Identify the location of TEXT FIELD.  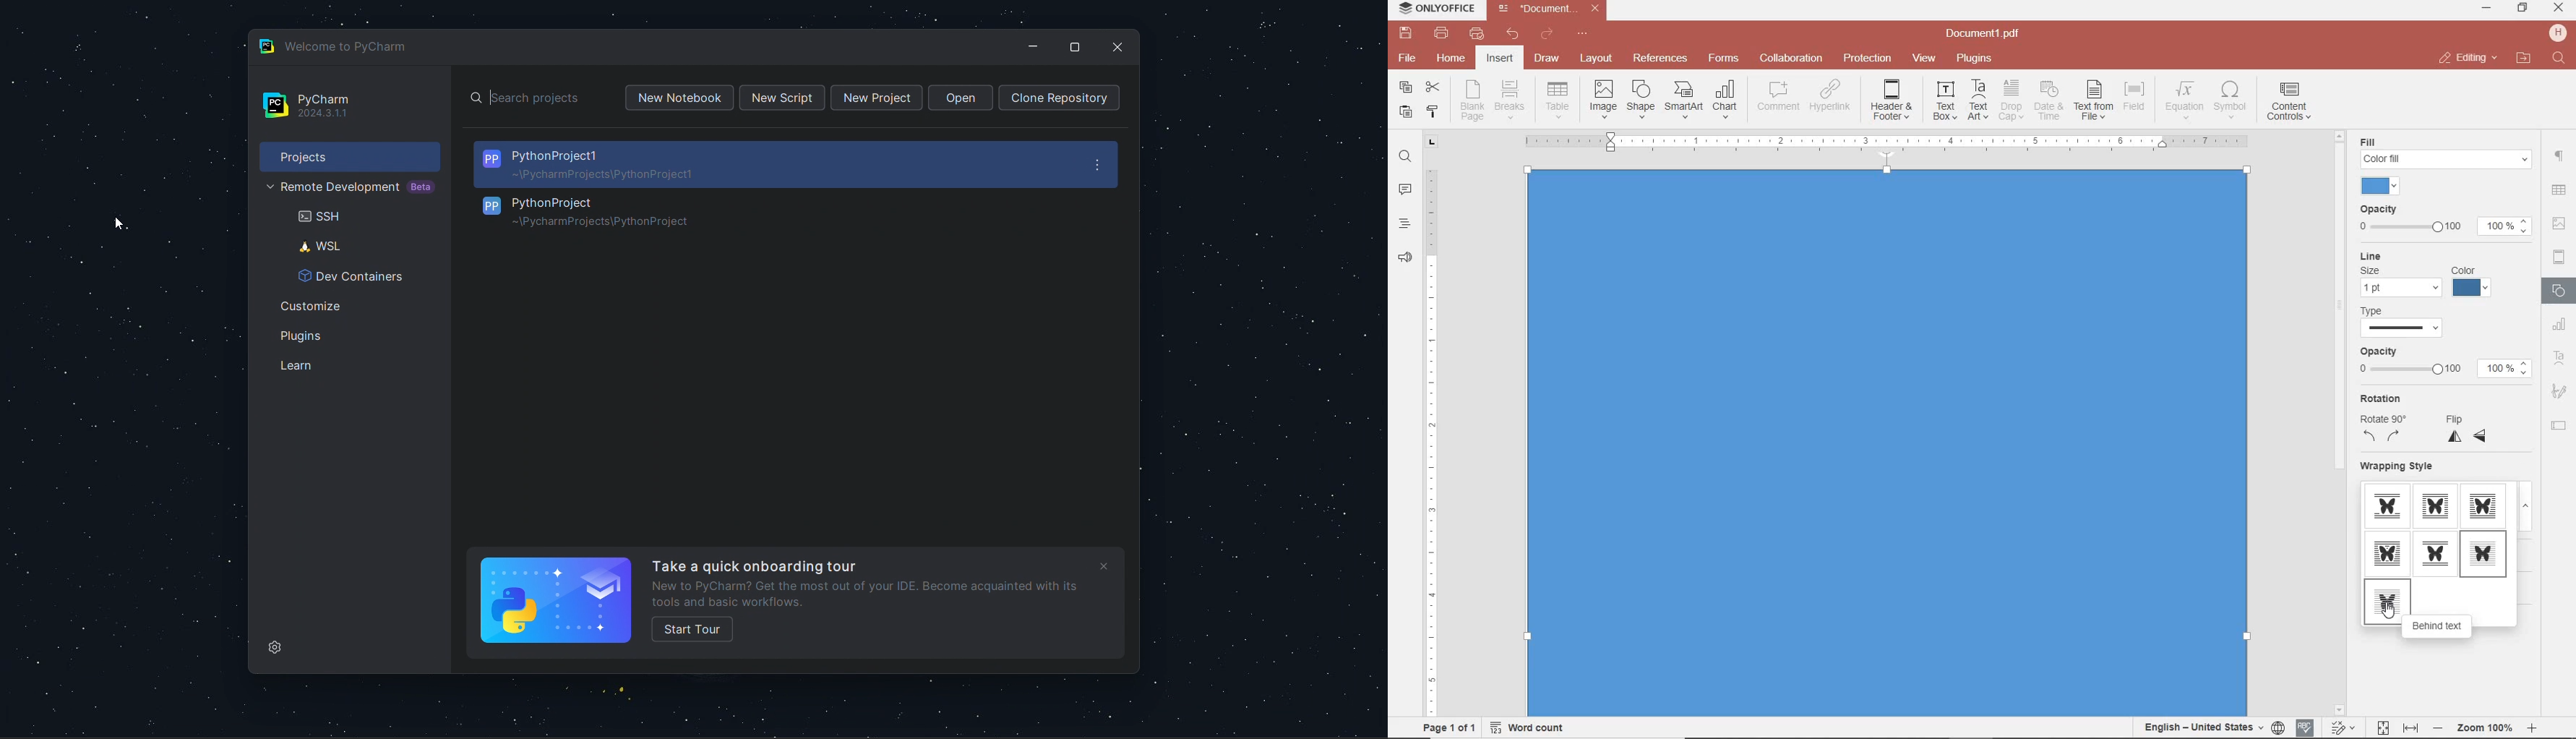
(2559, 425).